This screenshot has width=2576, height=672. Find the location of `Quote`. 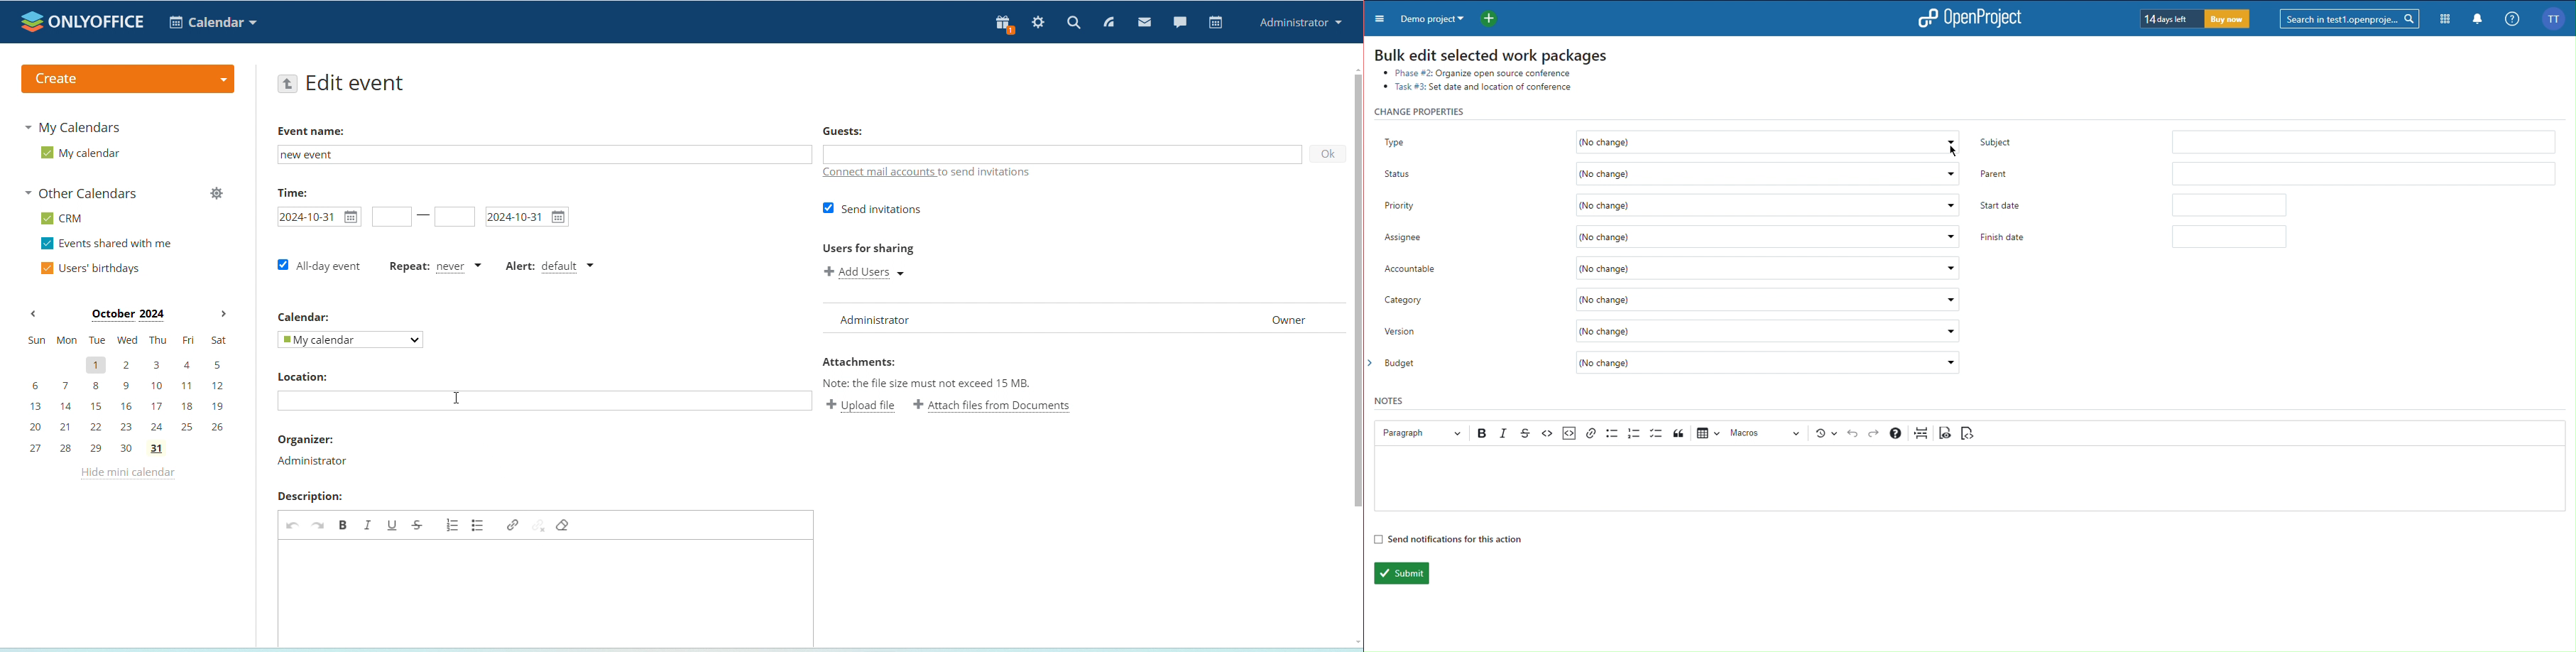

Quote is located at coordinates (1680, 433).